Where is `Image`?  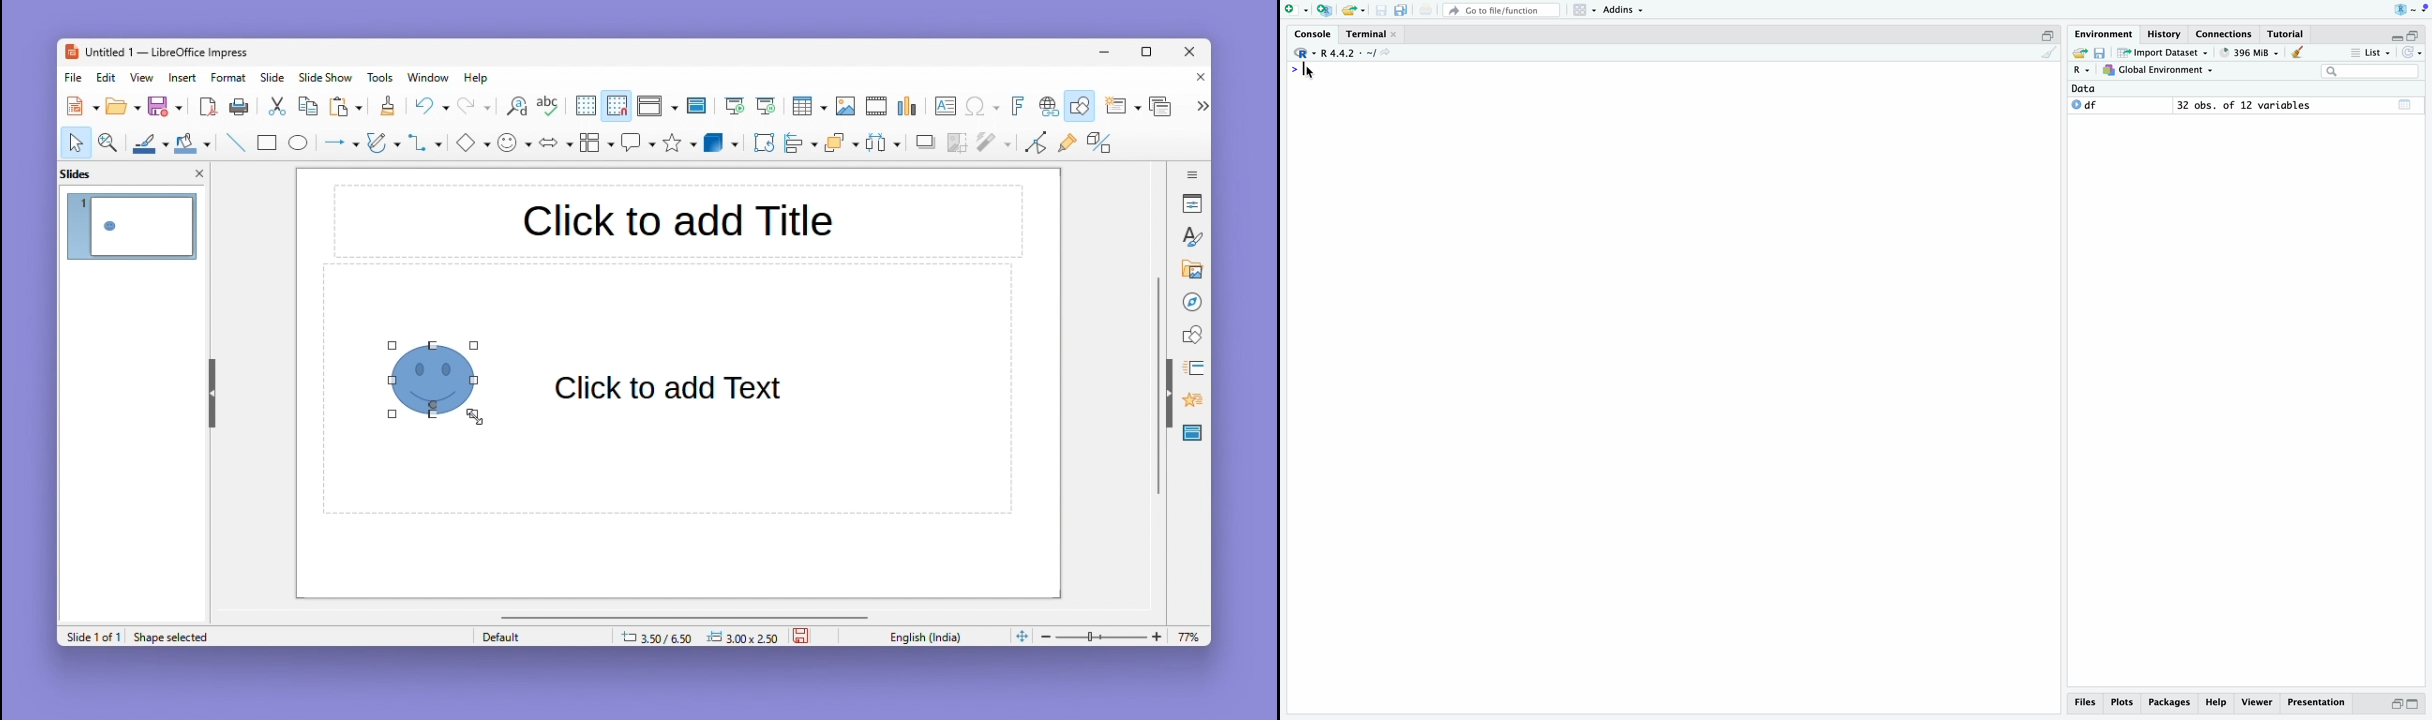
Image is located at coordinates (845, 107).